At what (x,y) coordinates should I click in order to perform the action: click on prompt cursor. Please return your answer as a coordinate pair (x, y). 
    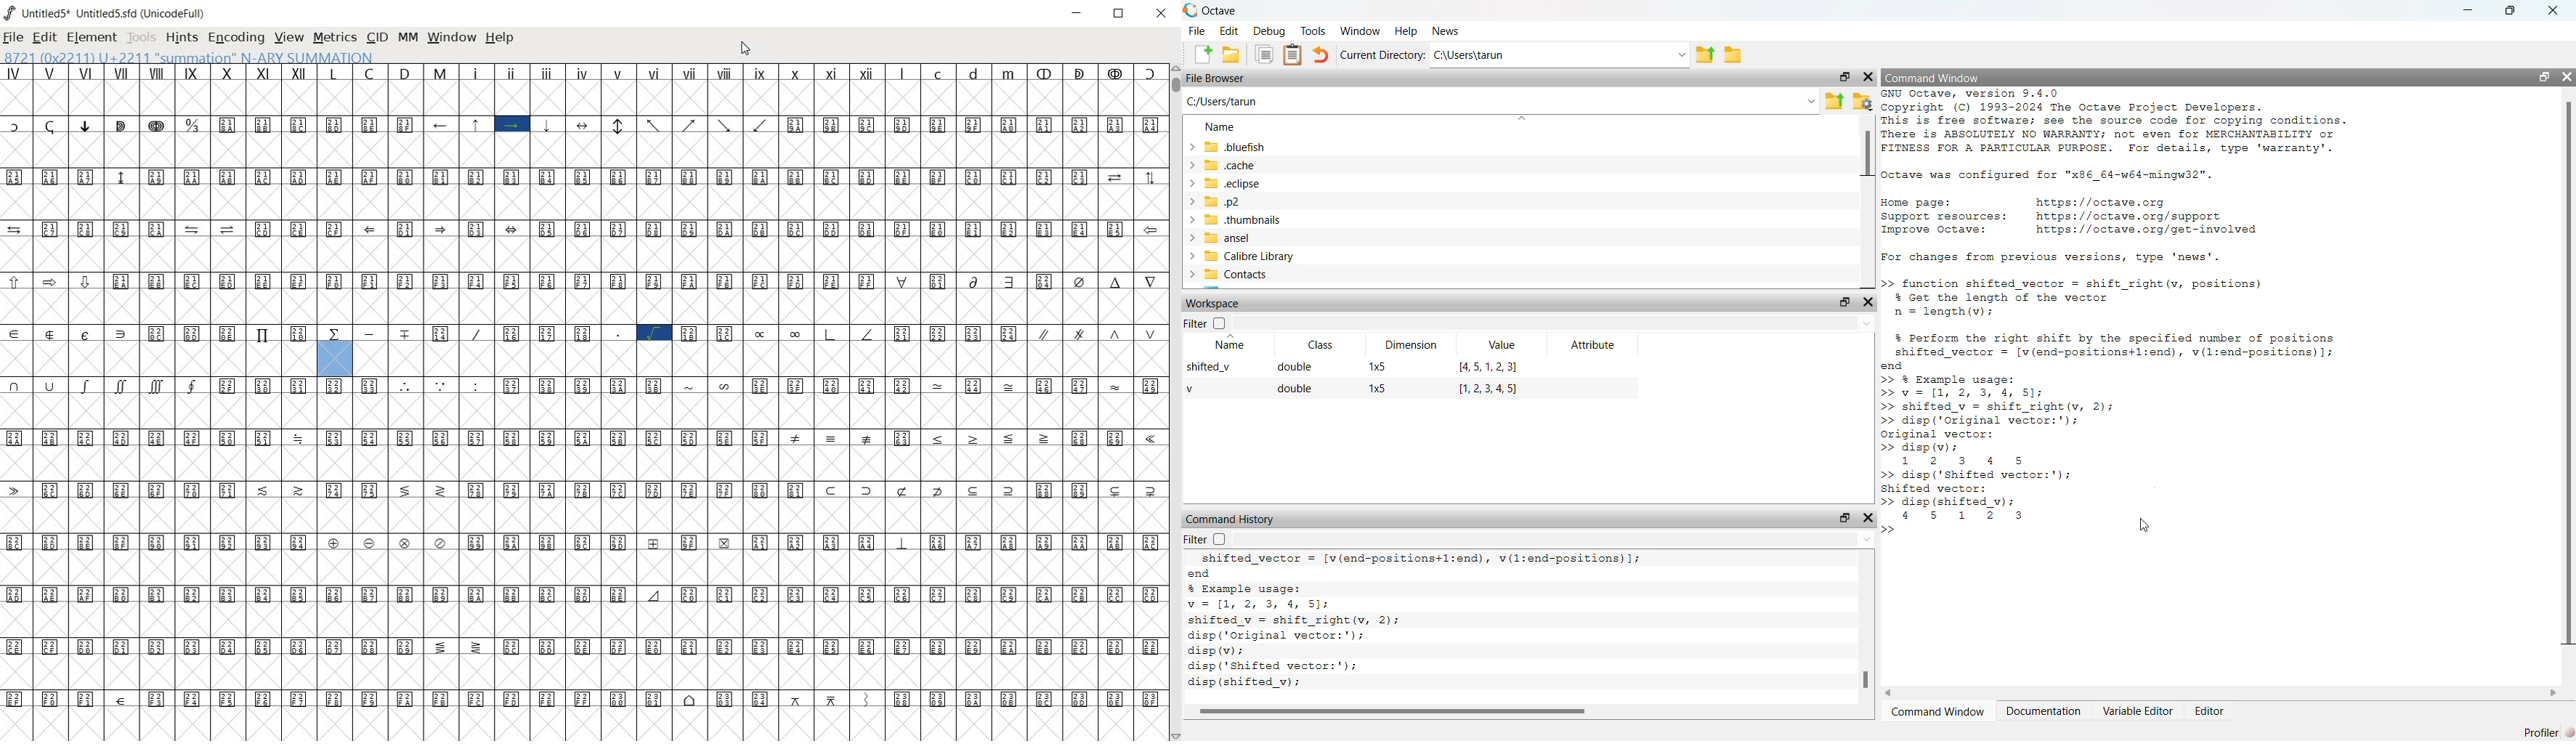
    Looking at the image, I should click on (1889, 502).